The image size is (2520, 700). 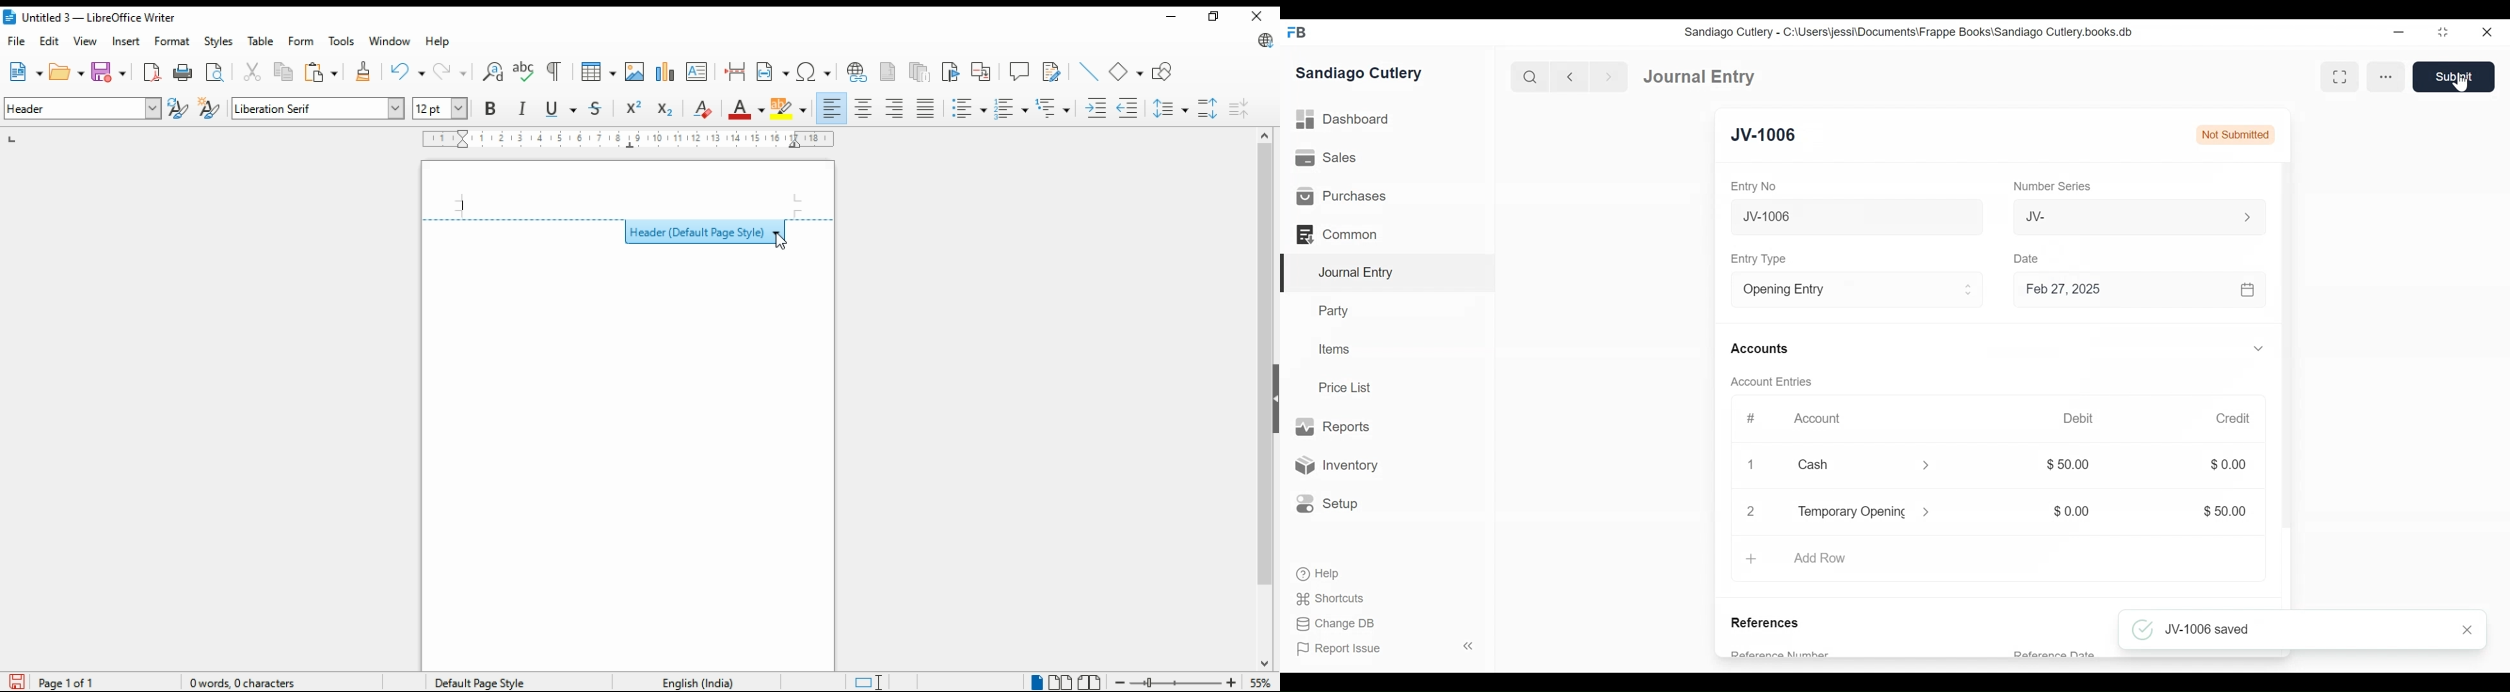 What do you see at coordinates (2228, 465) in the screenshot?
I see `$0.00` at bounding box center [2228, 465].